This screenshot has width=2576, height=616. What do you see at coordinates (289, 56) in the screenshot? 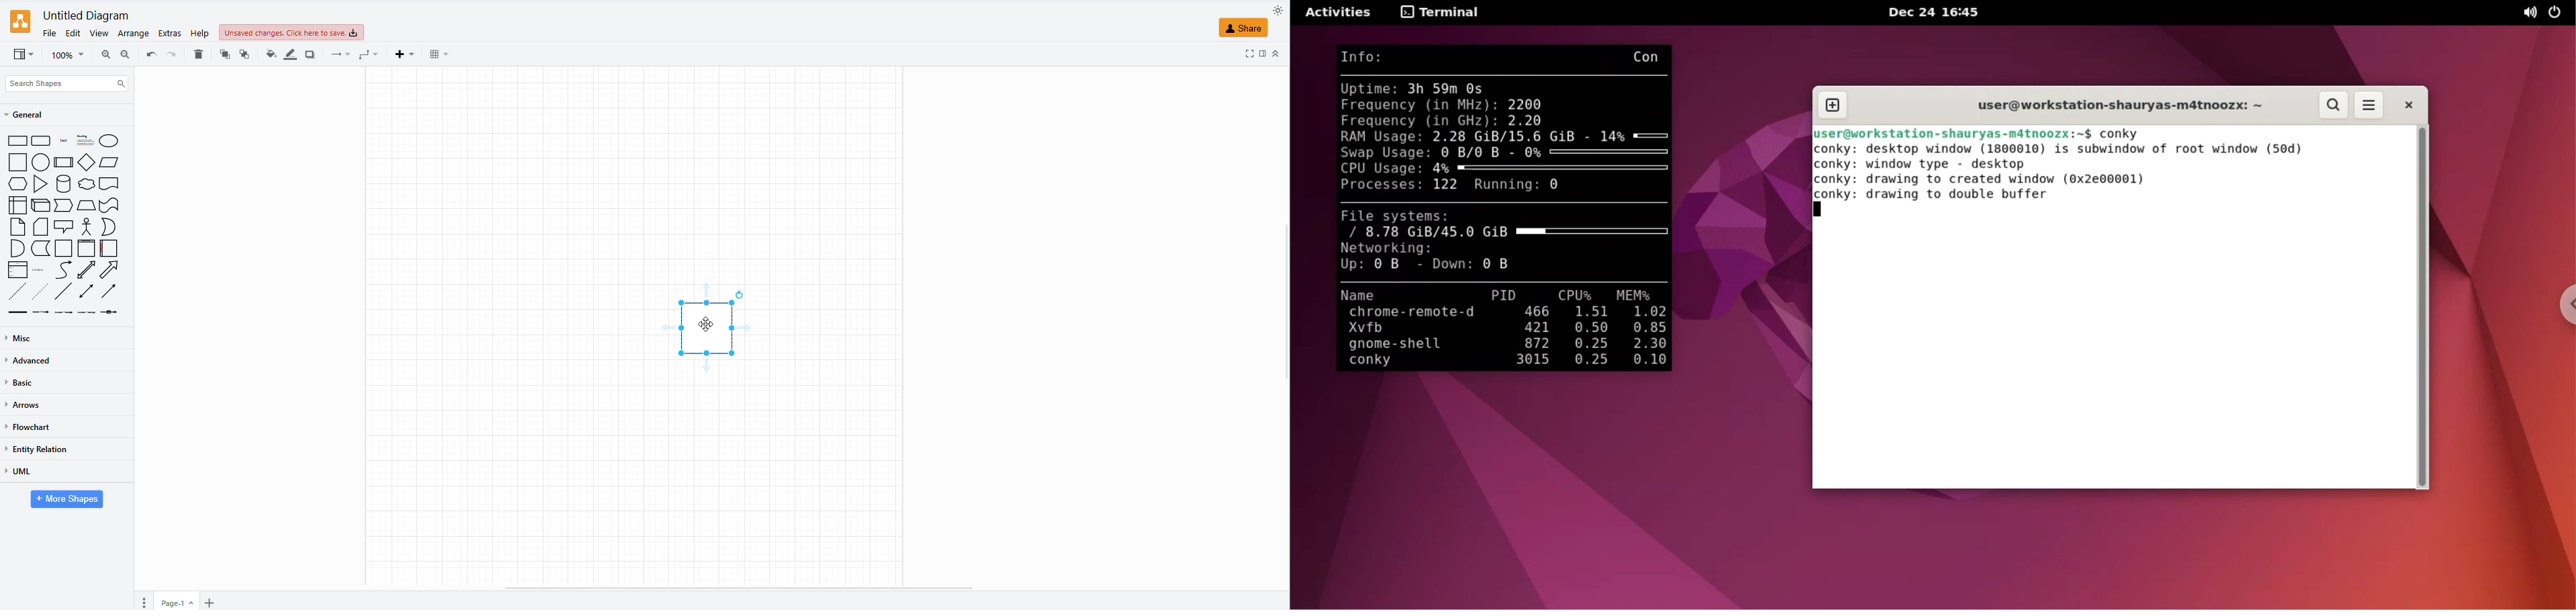
I see `line color` at bounding box center [289, 56].